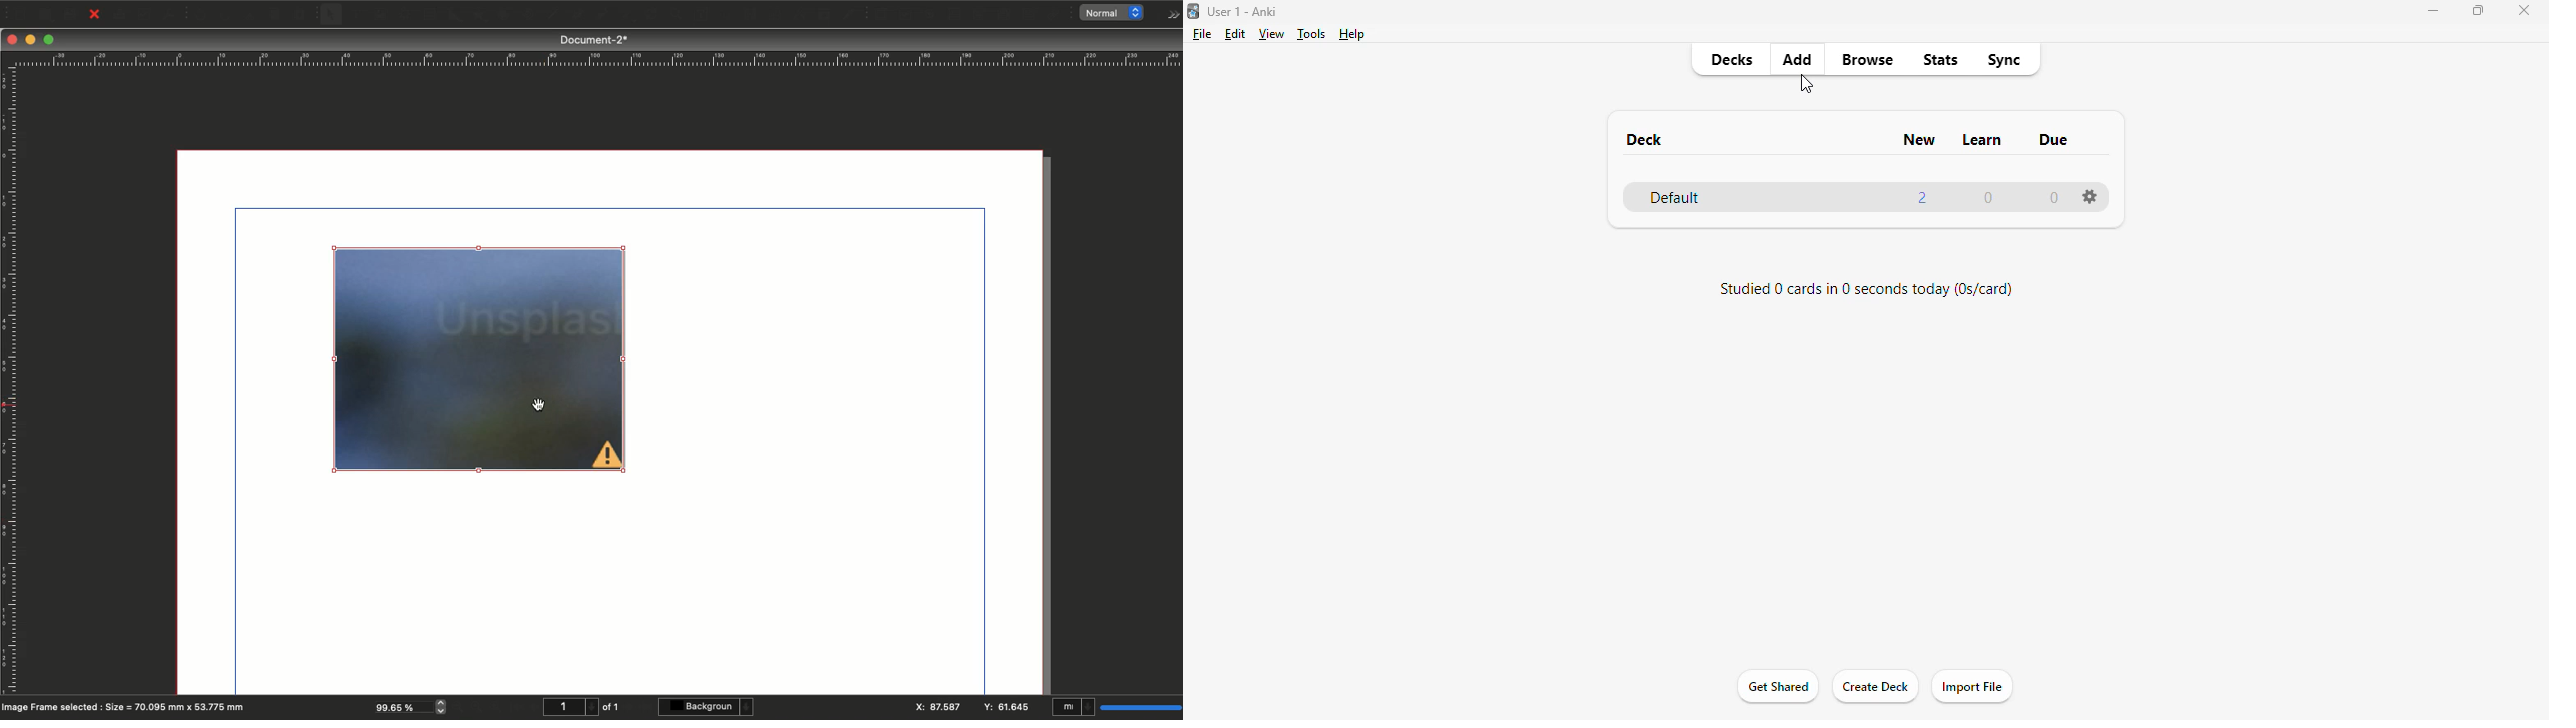  Describe the element at coordinates (596, 59) in the screenshot. I see `Ruler` at that location.